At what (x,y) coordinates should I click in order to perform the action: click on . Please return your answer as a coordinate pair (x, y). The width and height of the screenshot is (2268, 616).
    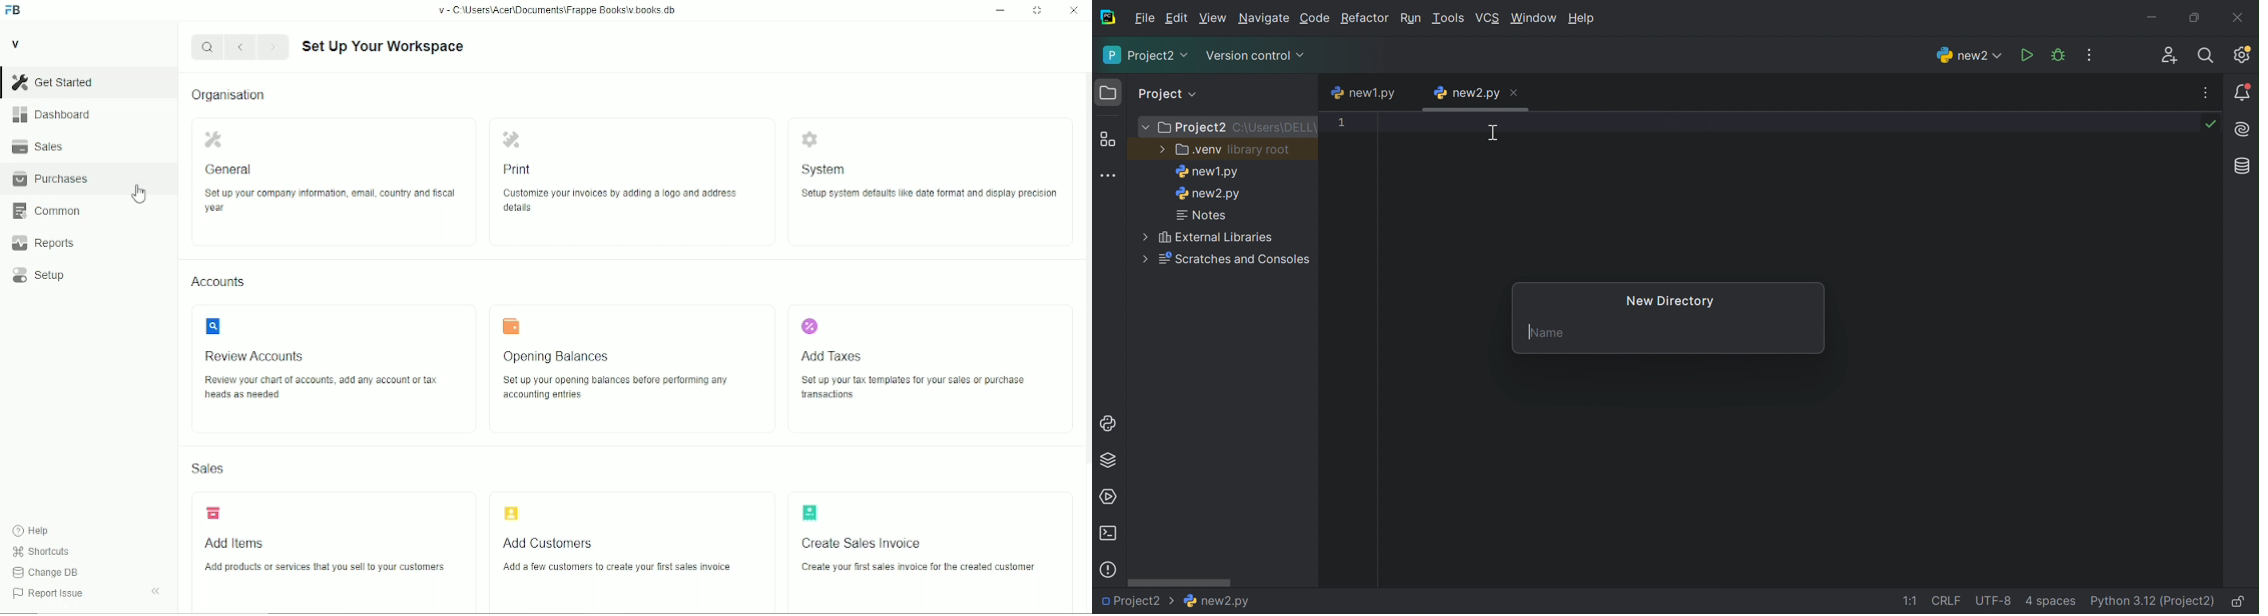
    Looking at the image, I should click on (1214, 601).